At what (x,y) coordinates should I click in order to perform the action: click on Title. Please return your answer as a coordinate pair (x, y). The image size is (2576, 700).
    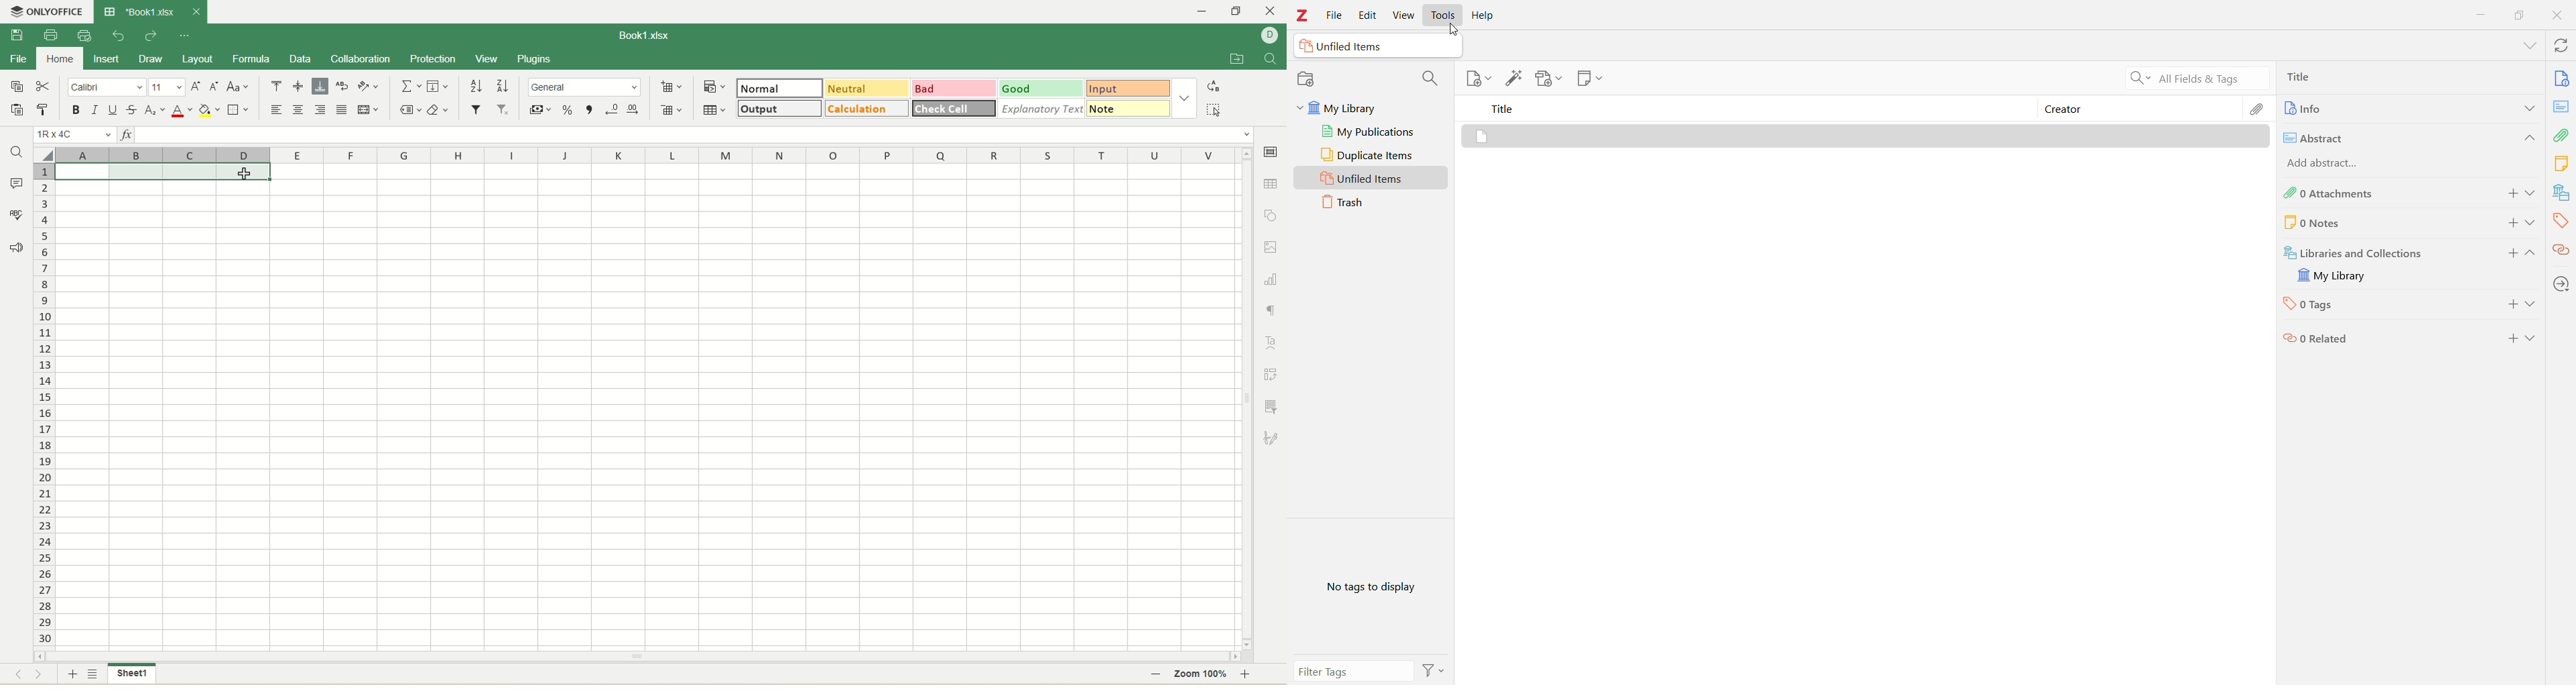
    Looking at the image, I should click on (2408, 77).